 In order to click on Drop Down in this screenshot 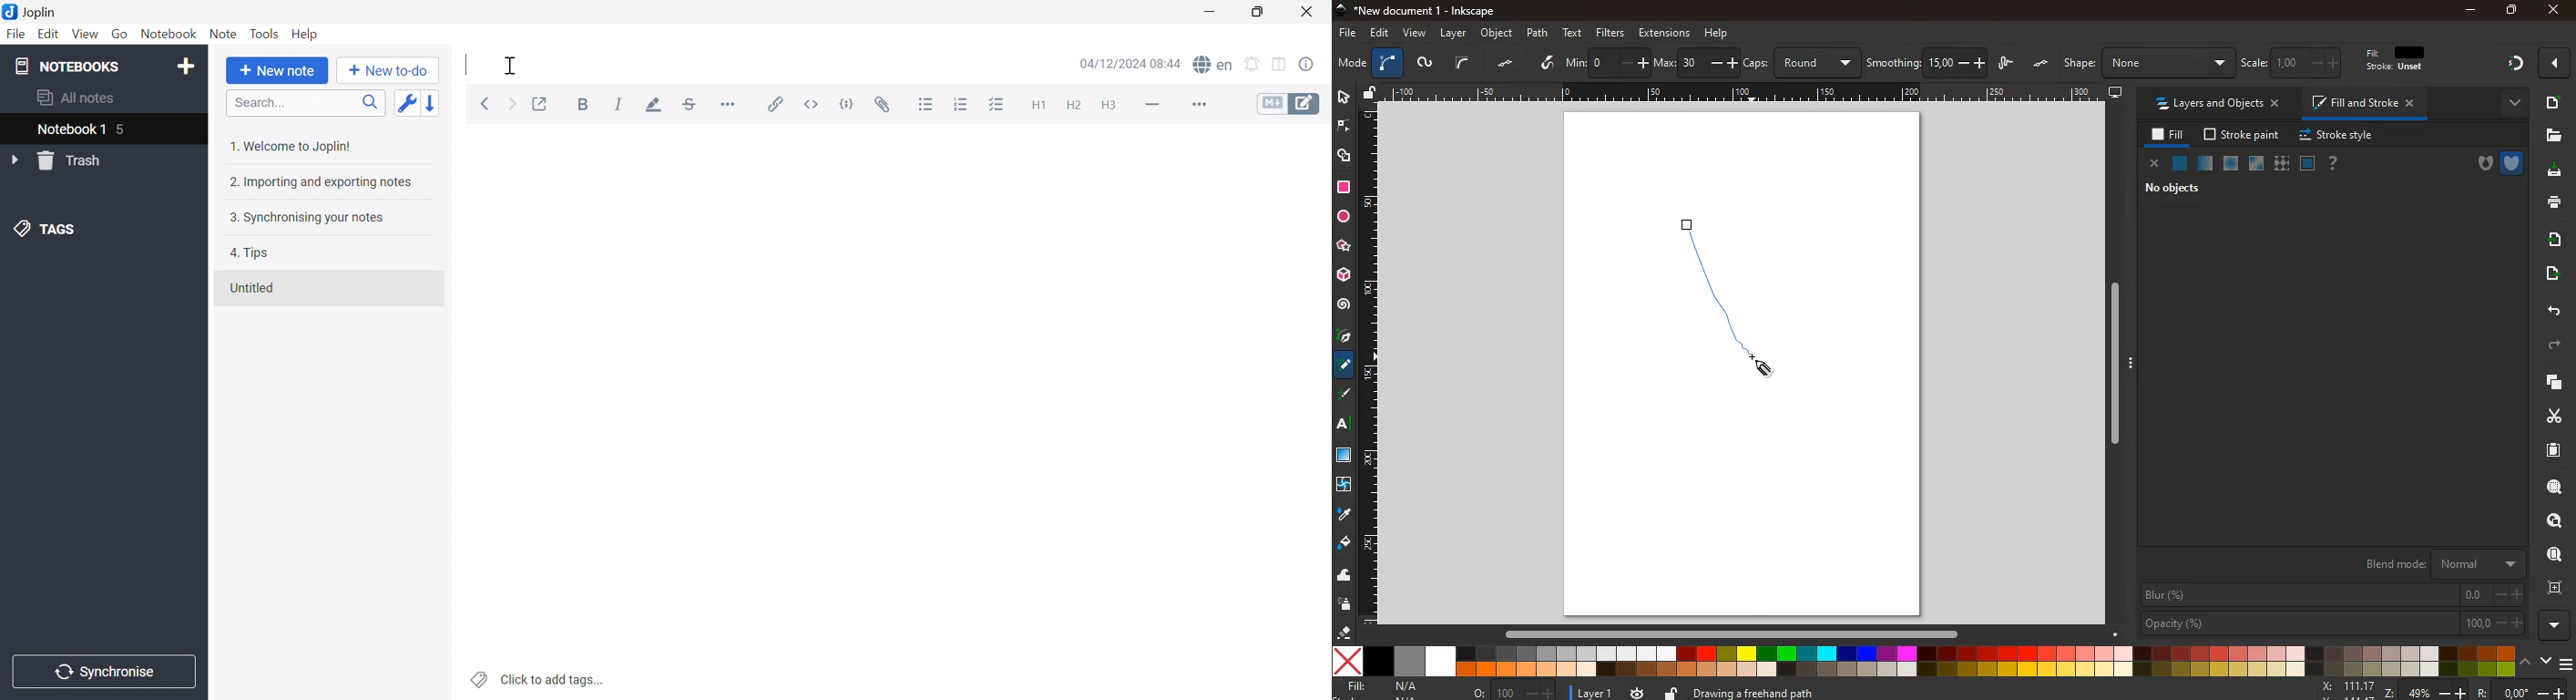, I will do `click(15, 160)`.